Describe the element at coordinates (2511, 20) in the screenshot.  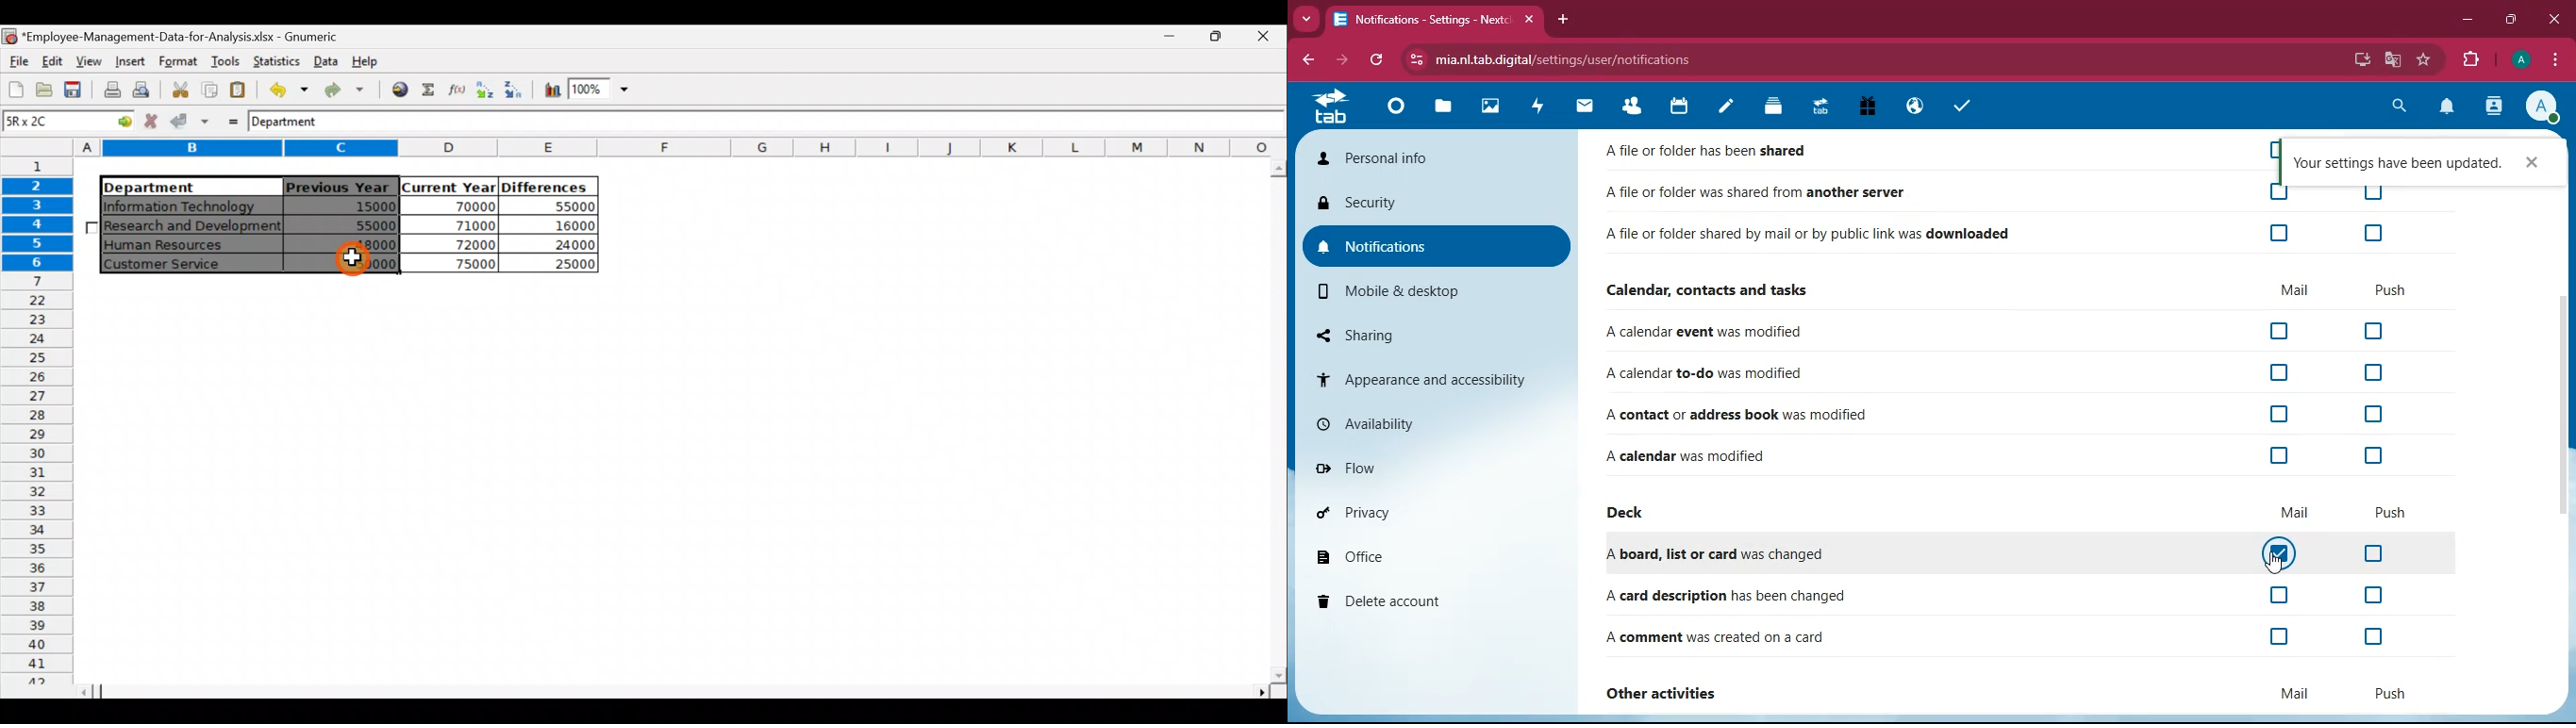
I see `maximize` at that location.